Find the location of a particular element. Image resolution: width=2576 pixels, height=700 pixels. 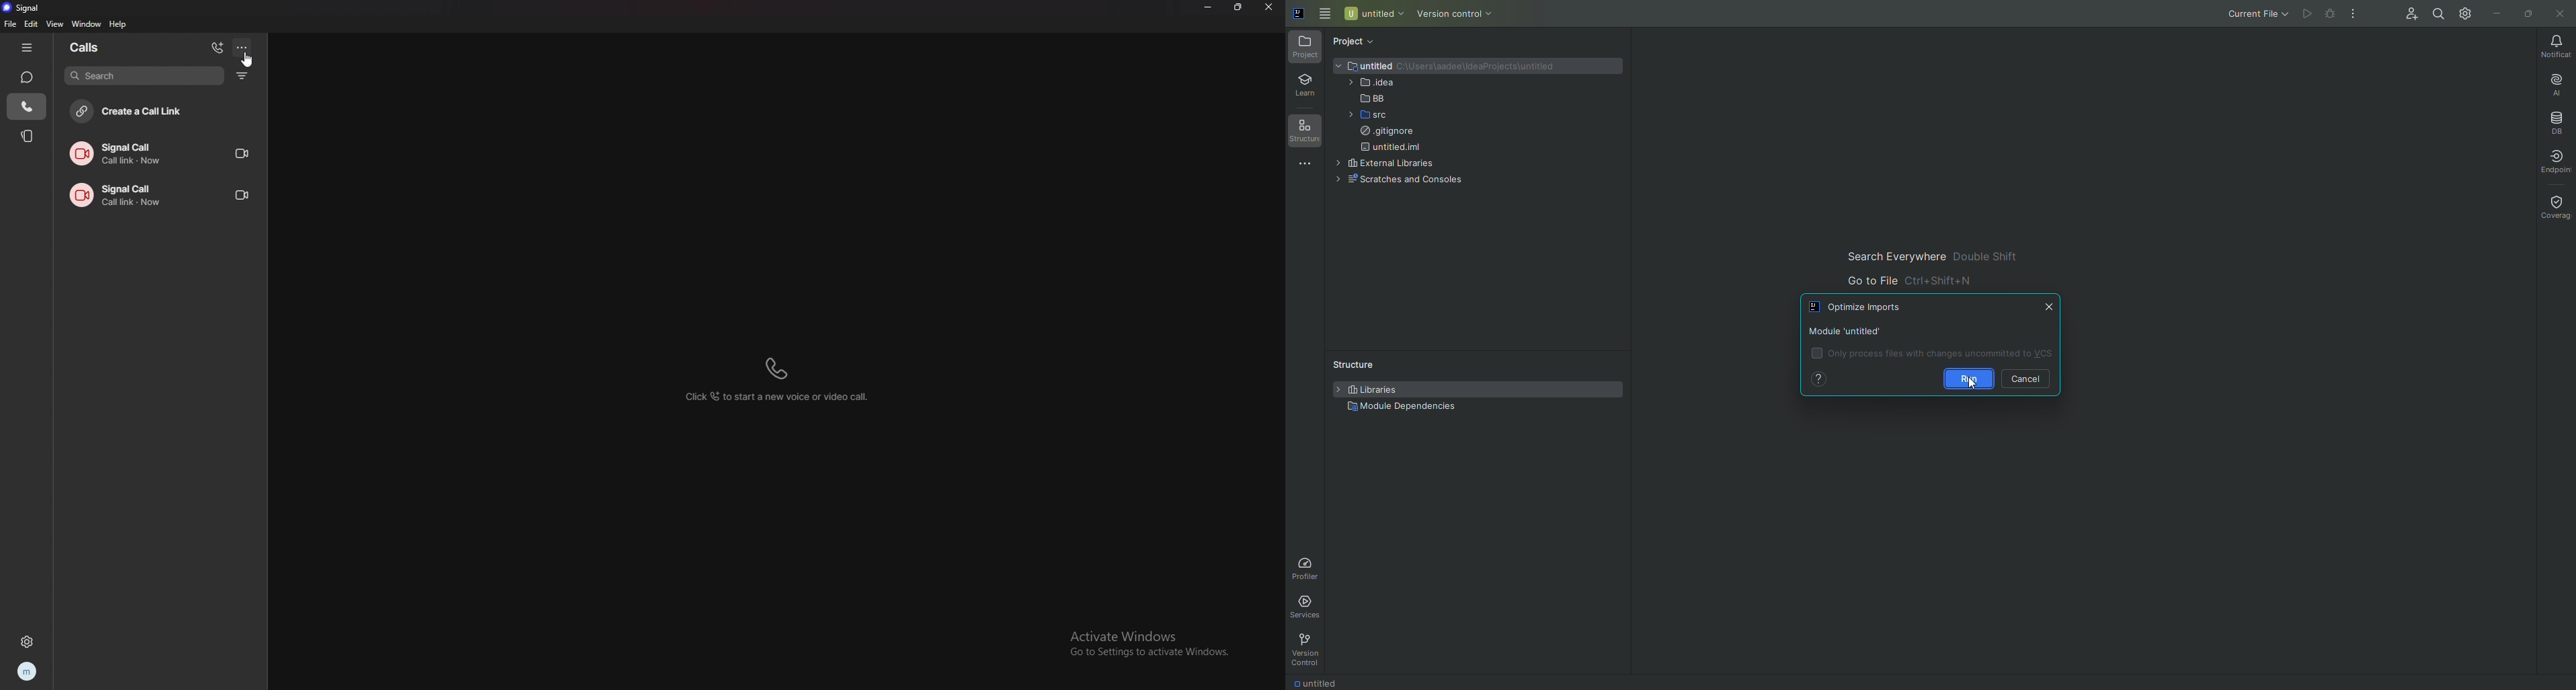

Application icon is located at coordinates (1297, 19).